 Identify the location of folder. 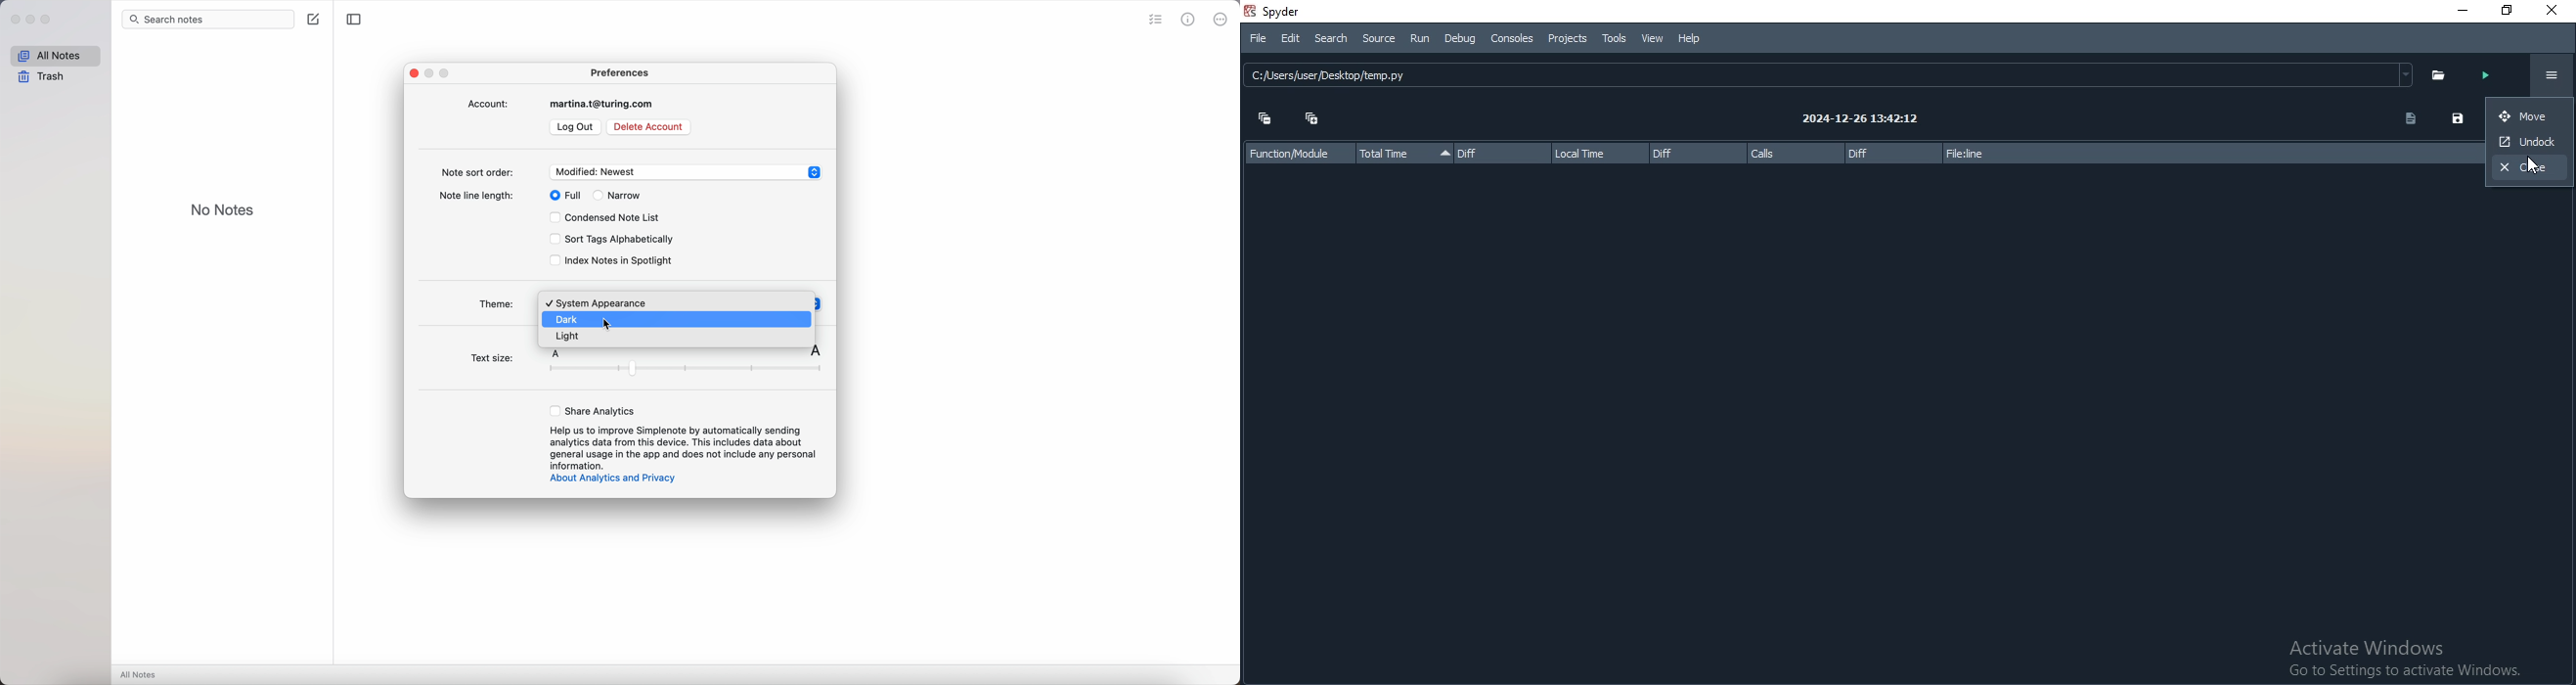
(2433, 76).